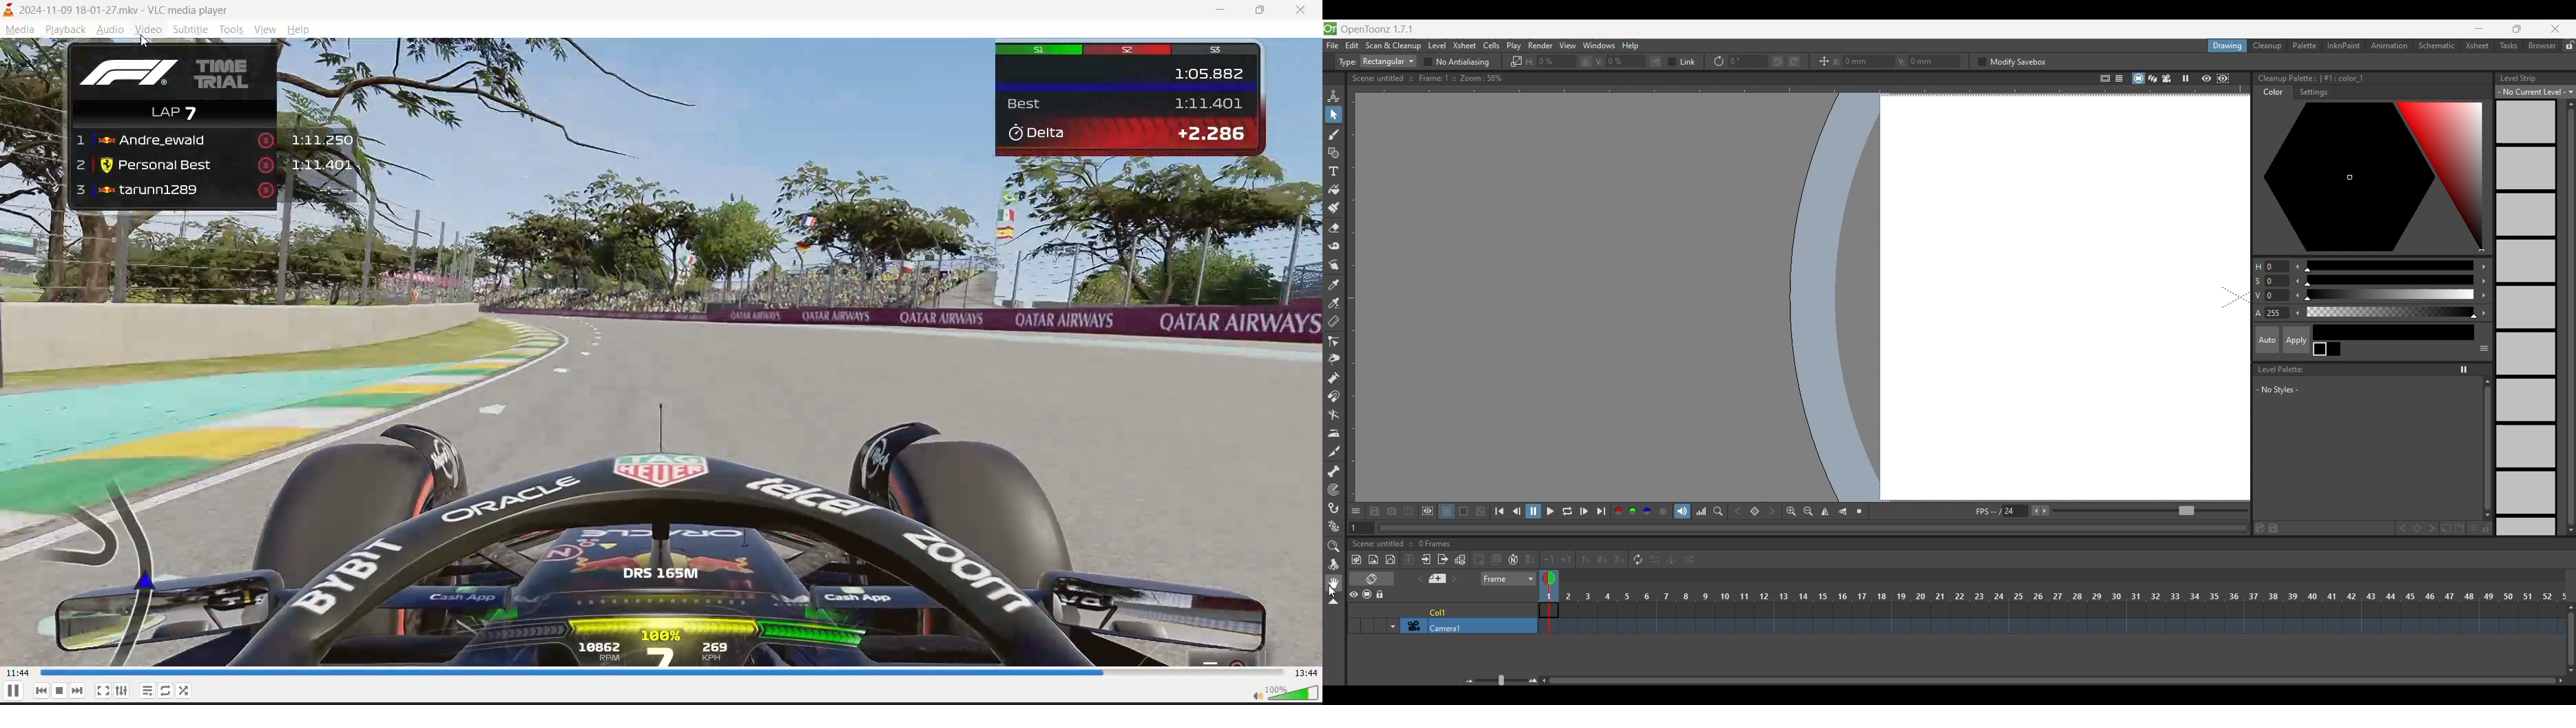 The width and height of the screenshot is (2576, 728). Describe the element at coordinates (2447, 528) in the screenshot. I see `New page` at that location.